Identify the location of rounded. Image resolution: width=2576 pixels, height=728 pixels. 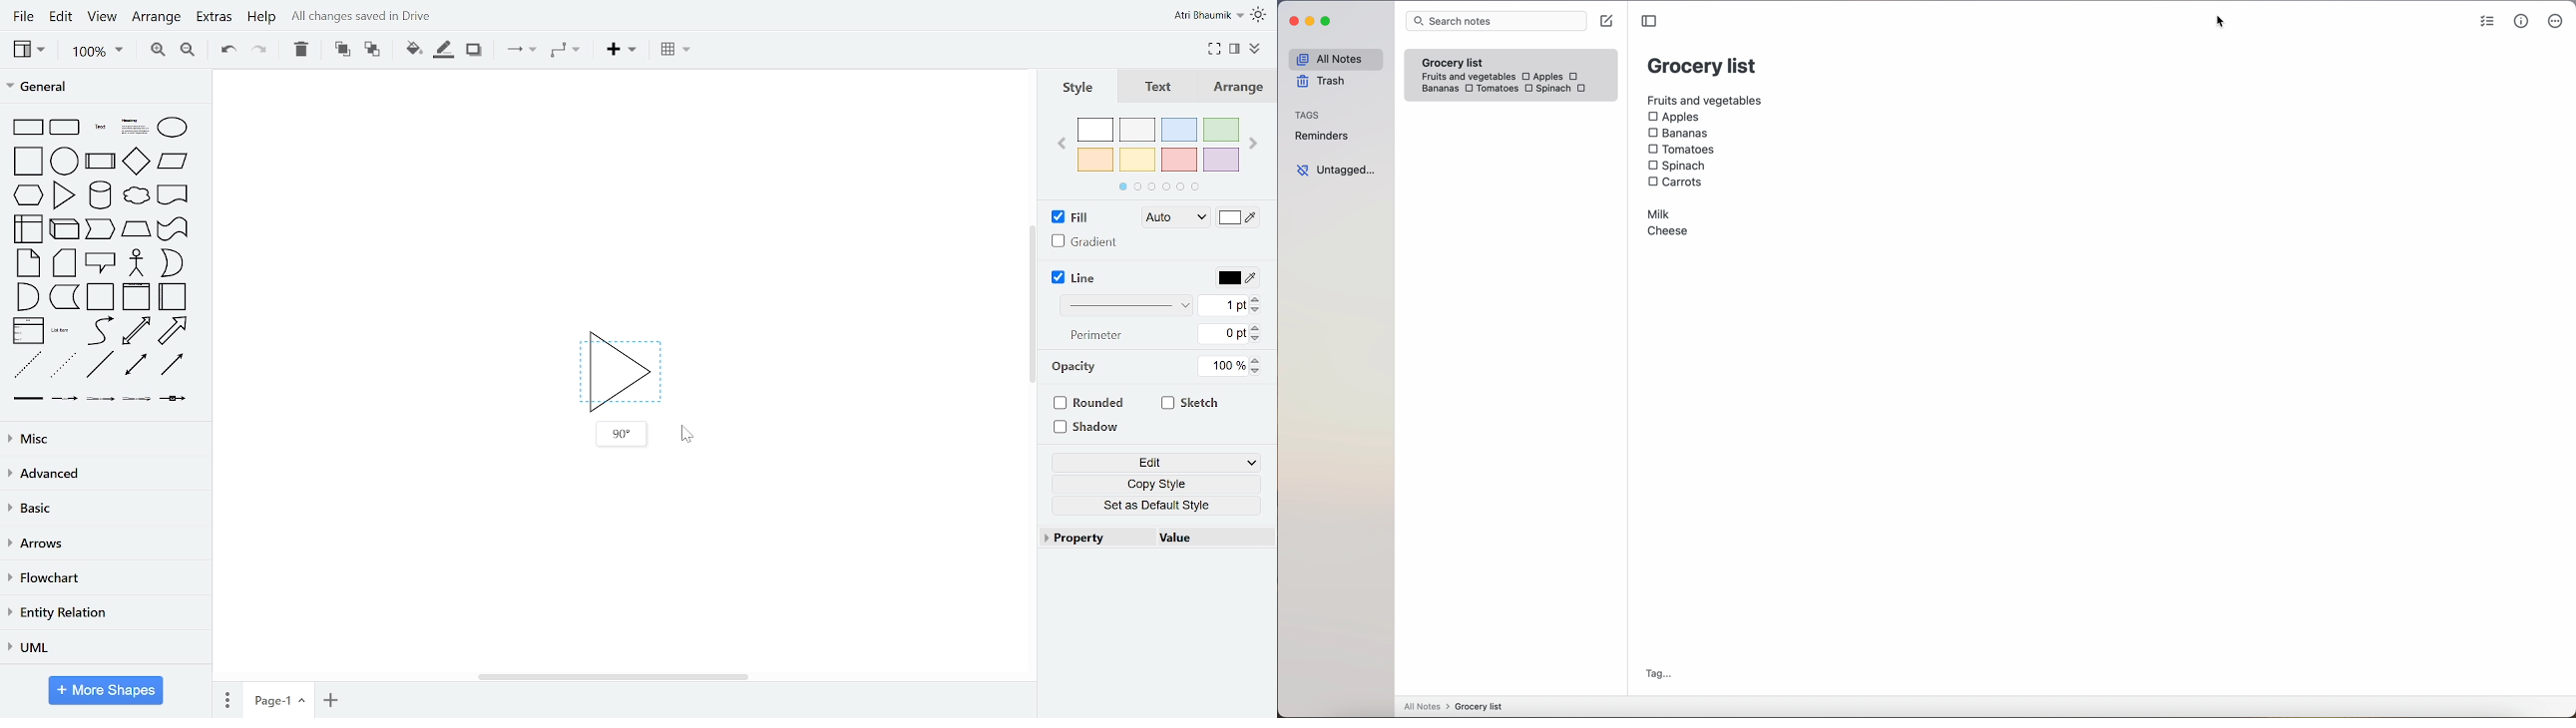
(1091, 402).